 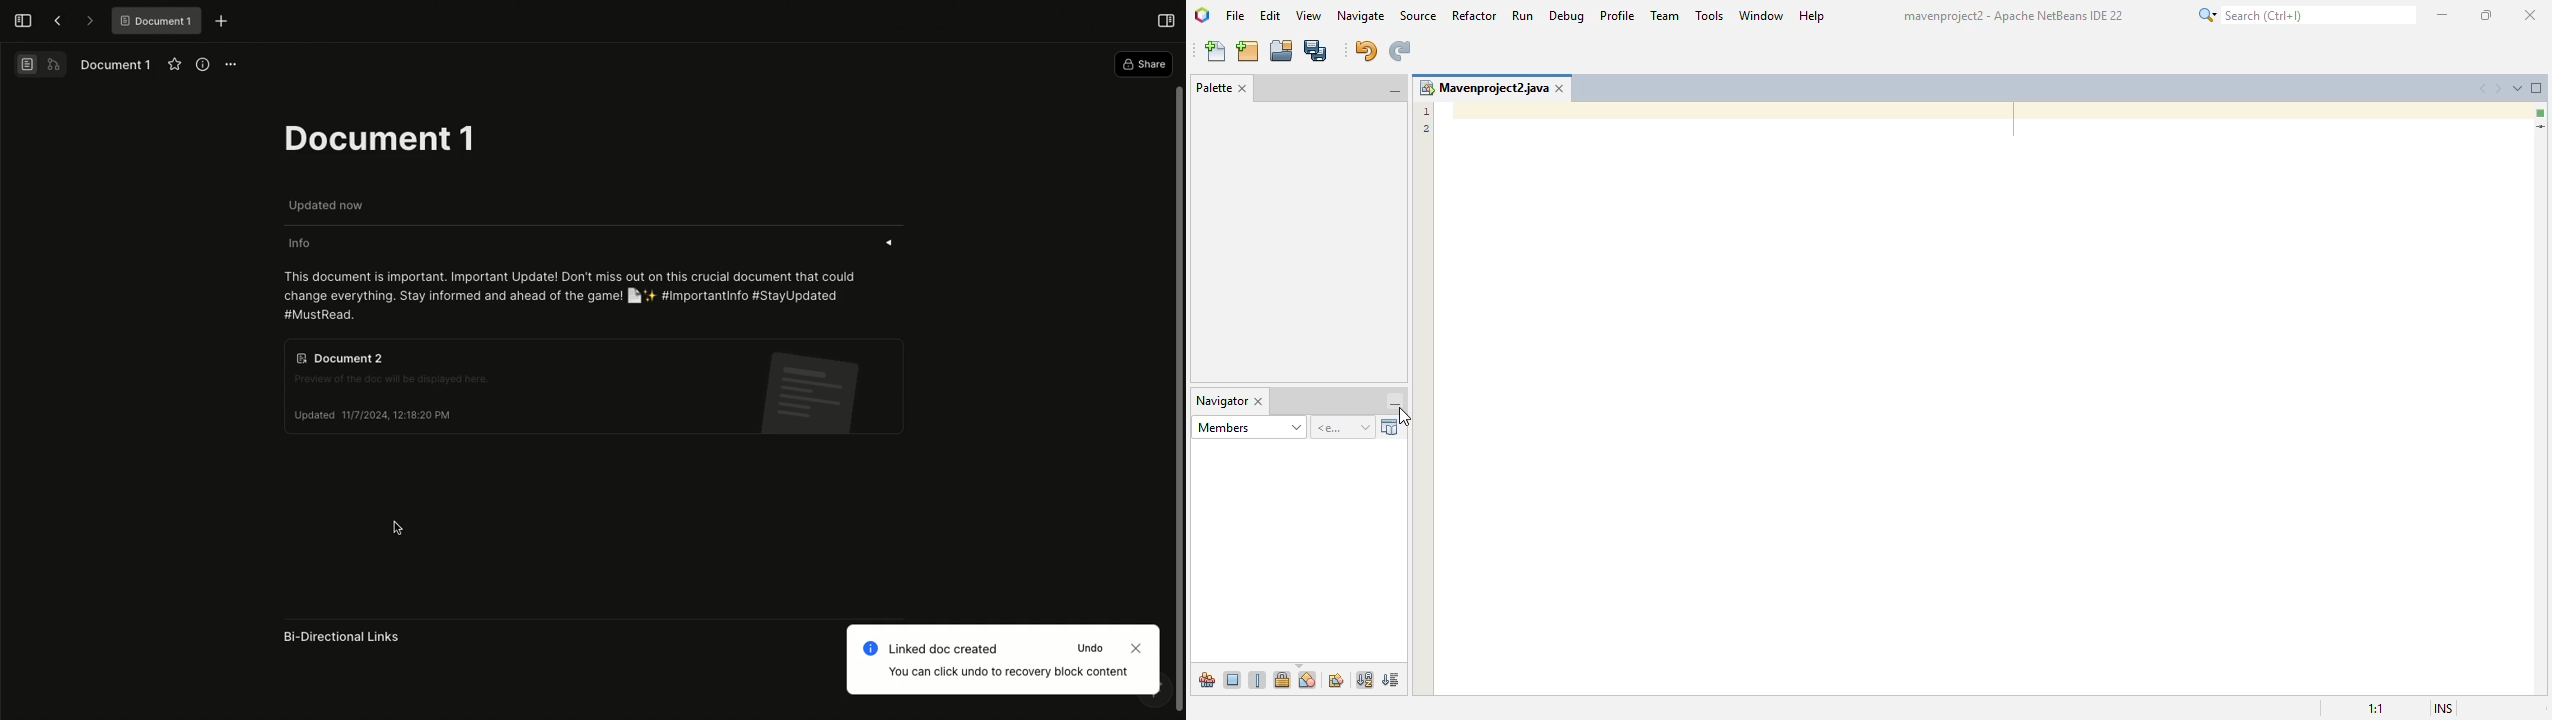 What do you see at coordinates (939, 649) in the screenshot?
I see `Linked doc created` at bounding box center [939, 649].